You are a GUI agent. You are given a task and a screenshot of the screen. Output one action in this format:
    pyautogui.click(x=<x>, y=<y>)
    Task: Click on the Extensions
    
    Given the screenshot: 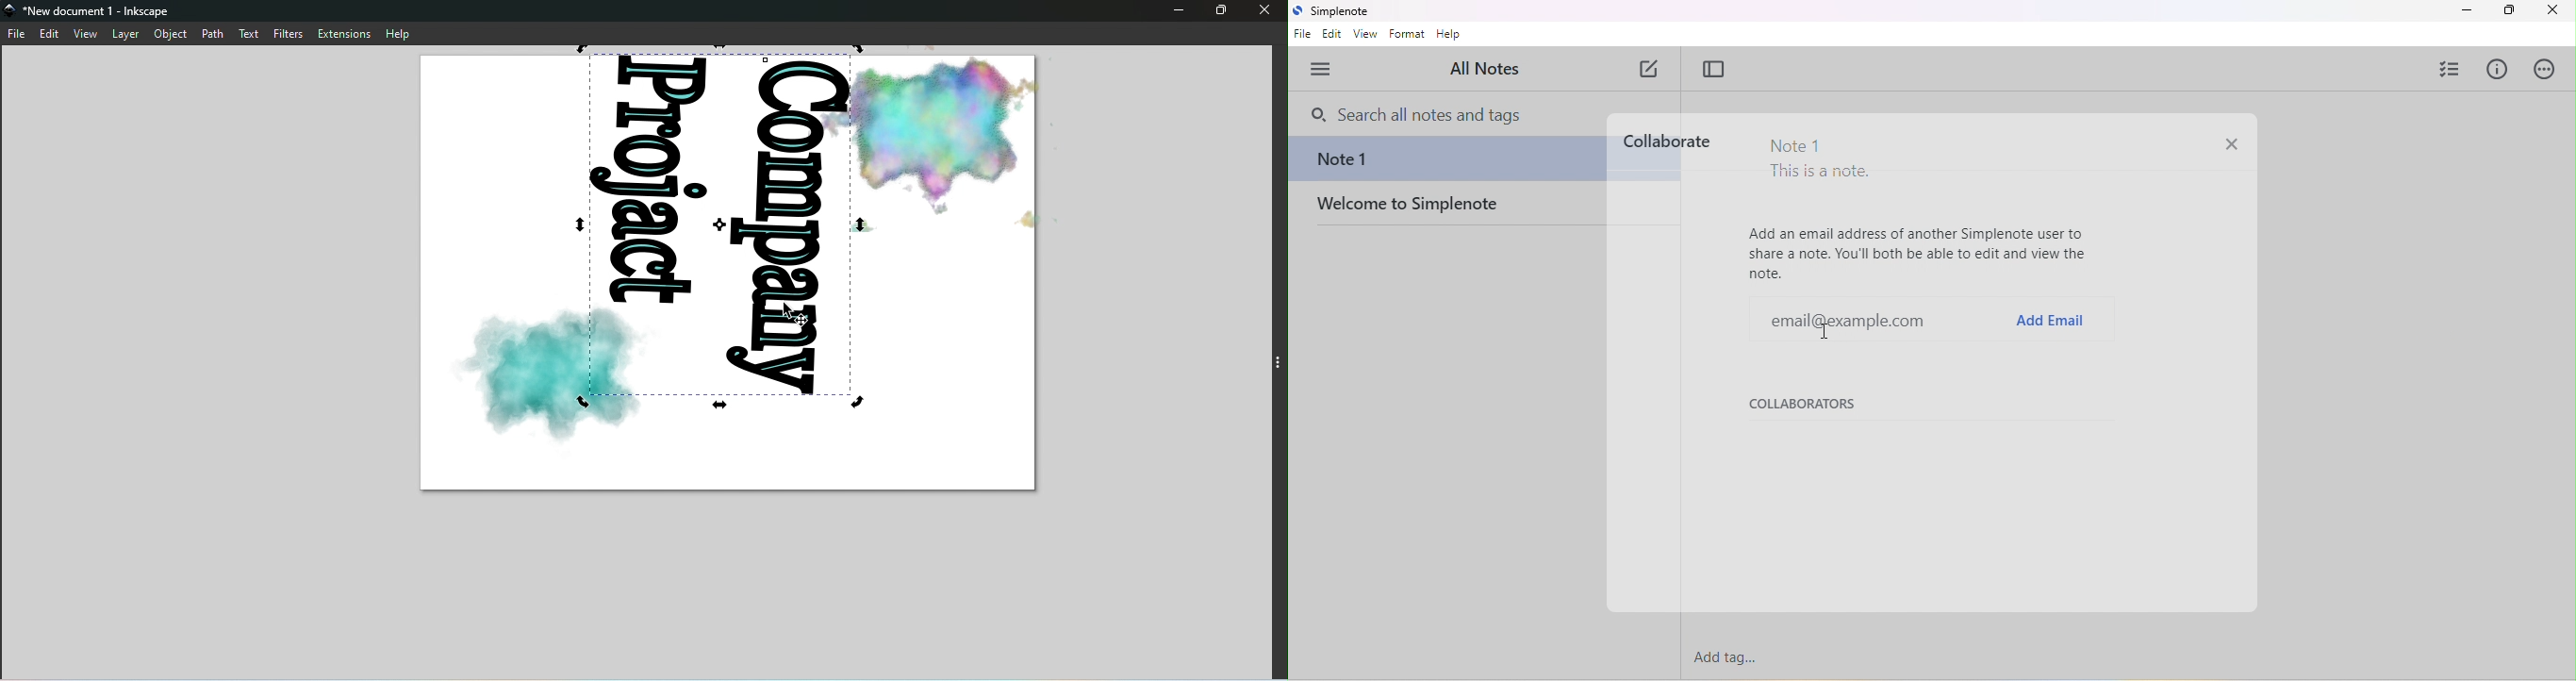 What is the action you would take?
    pyautogui.click(x=345, y=34)
    